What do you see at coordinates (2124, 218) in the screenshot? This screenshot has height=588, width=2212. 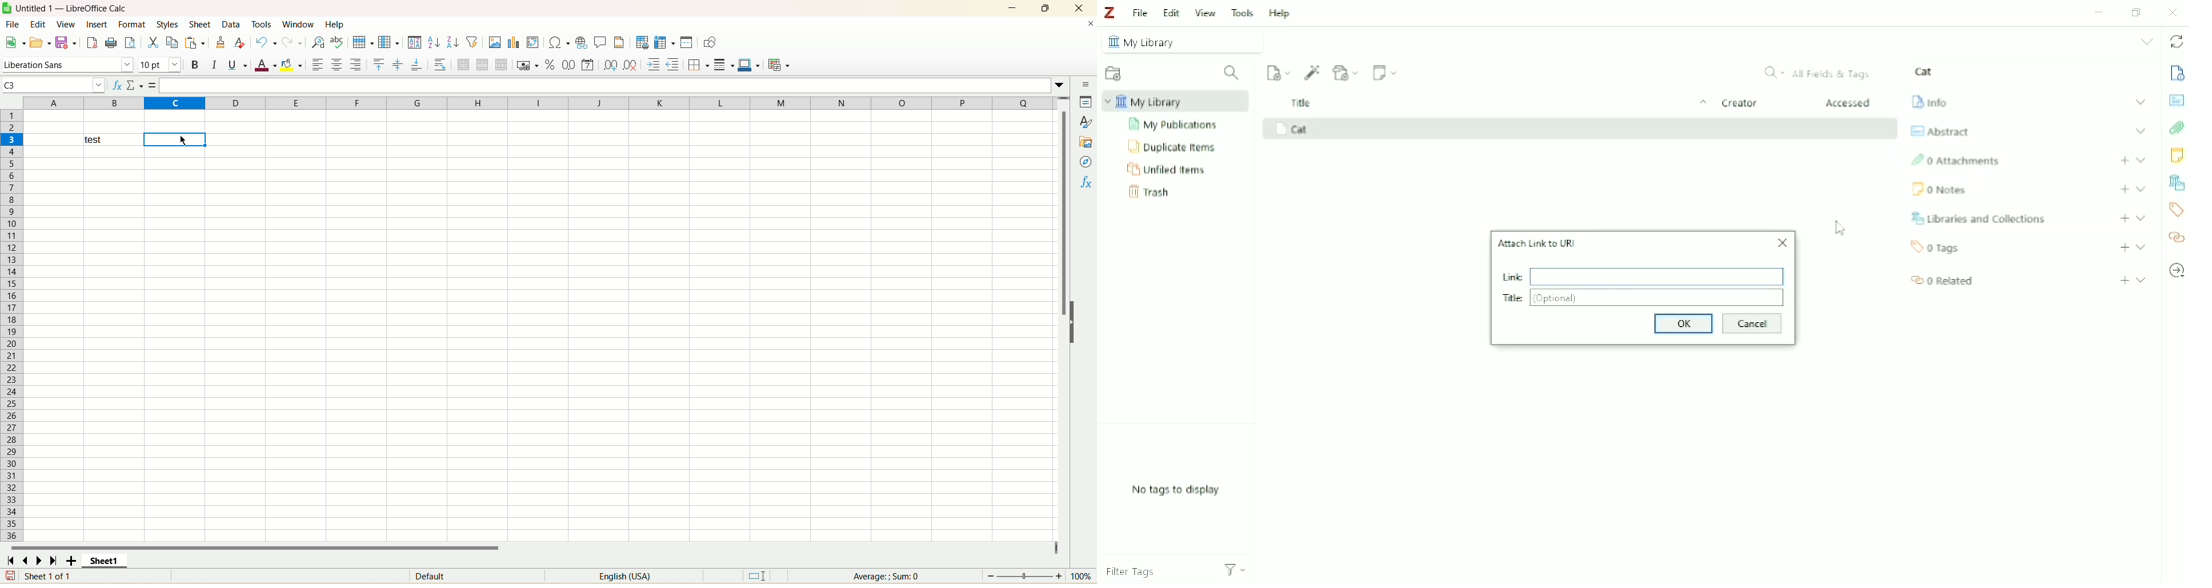 I see `Add` at bounding box center [2124, 218].